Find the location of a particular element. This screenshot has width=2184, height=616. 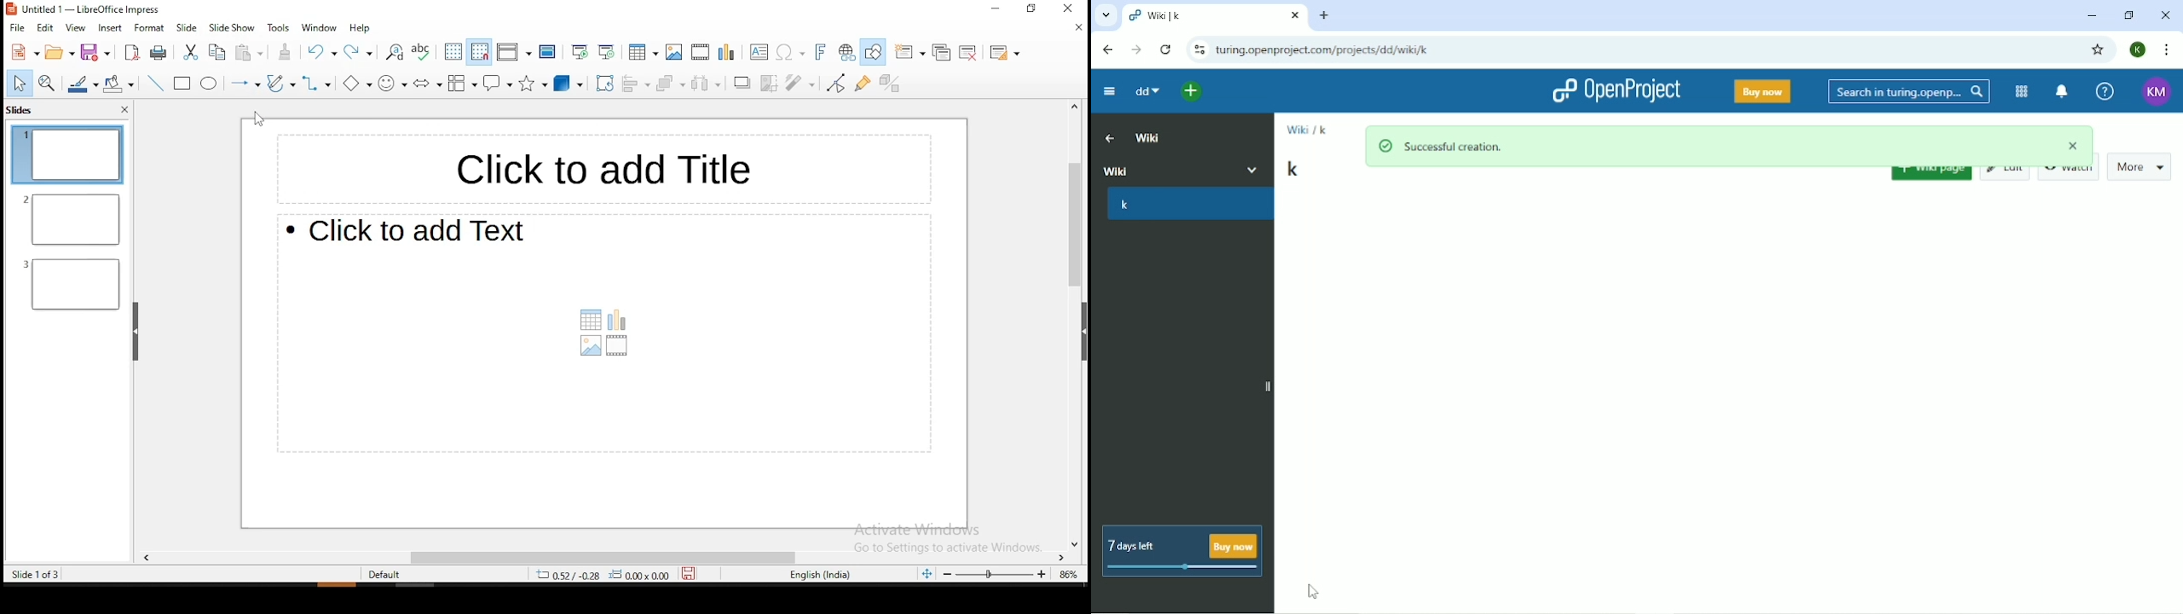

slide 3 is located at coordinates (73, 282).